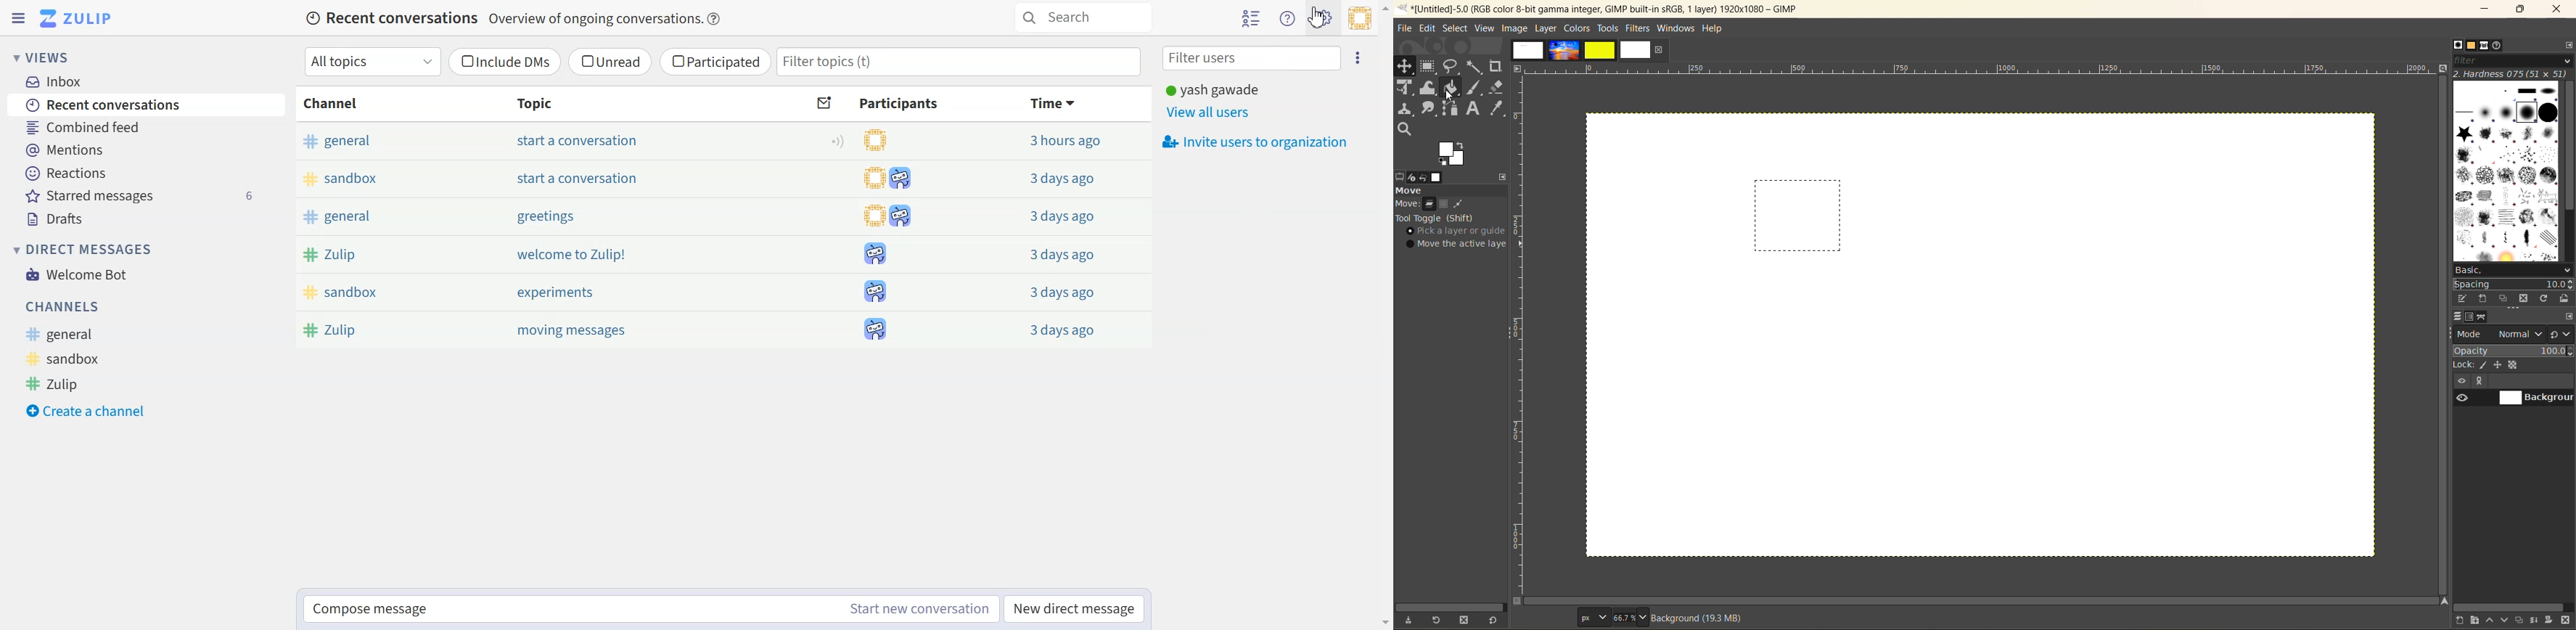 The height and width of the screenshot is (644, 2576). What do you see at coordinates (504, 62) in the screenshot?
I see `Include DMs` at bounding box center [504, 62].